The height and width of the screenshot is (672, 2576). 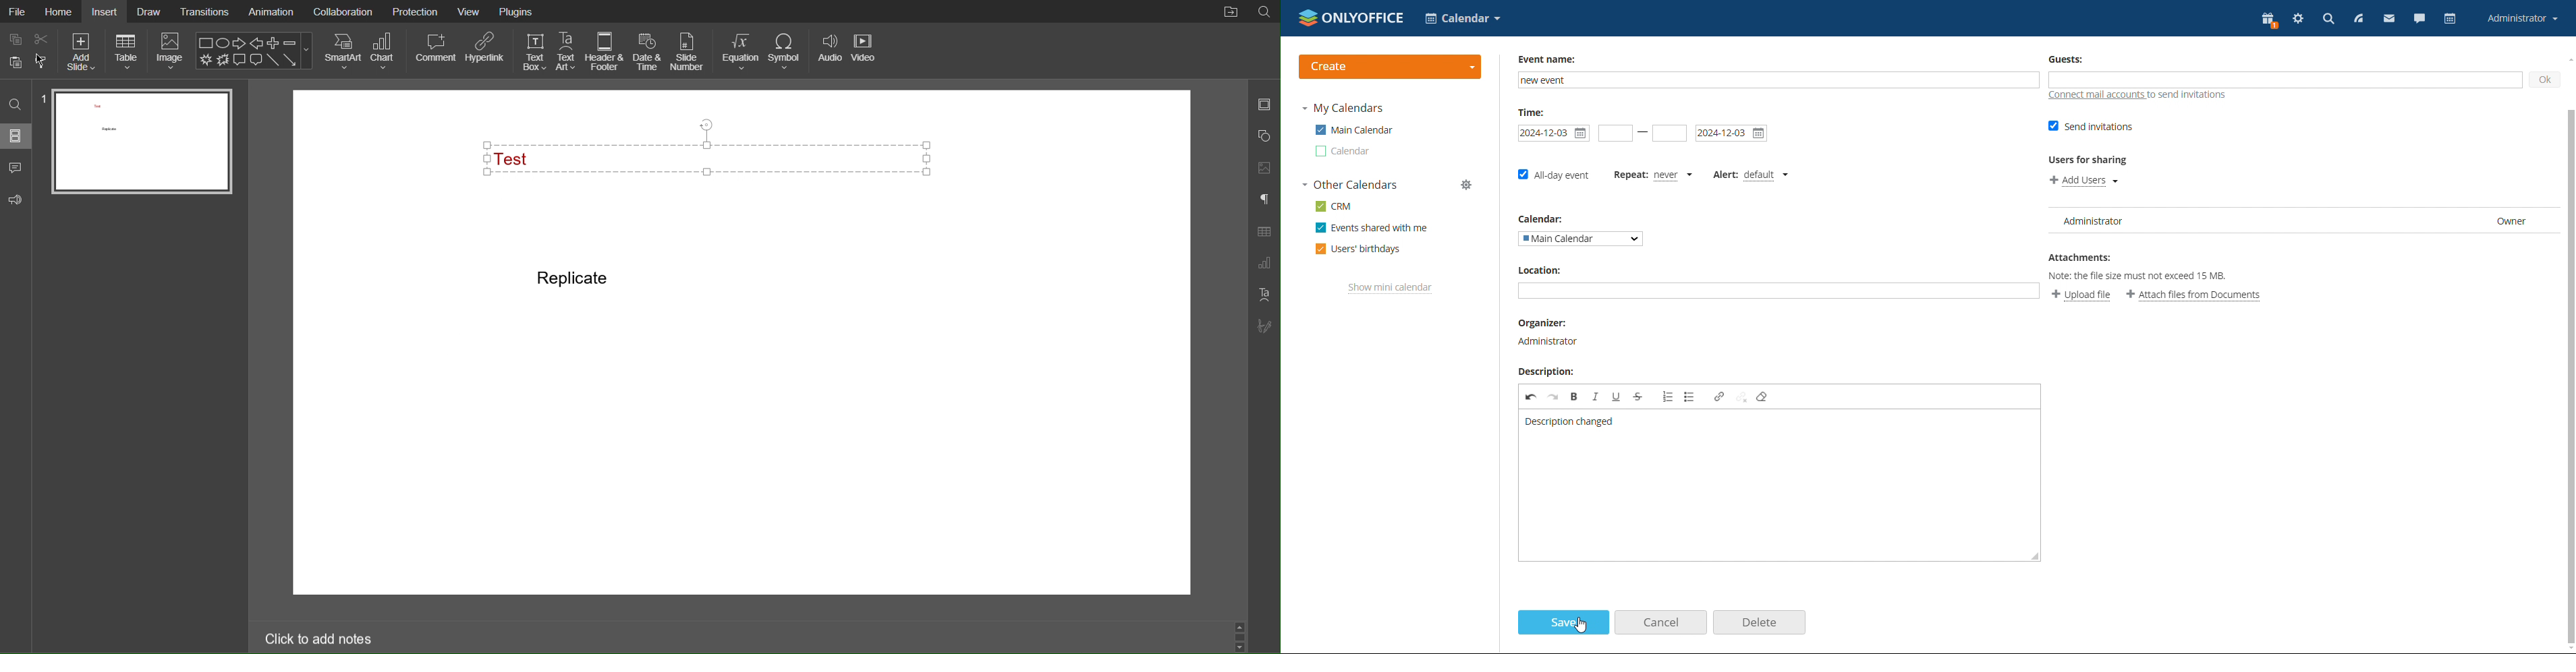 What do you see at coordinates (2036, 558) in the screenshot?
I see `resize` at bounding box center [2036, 558].